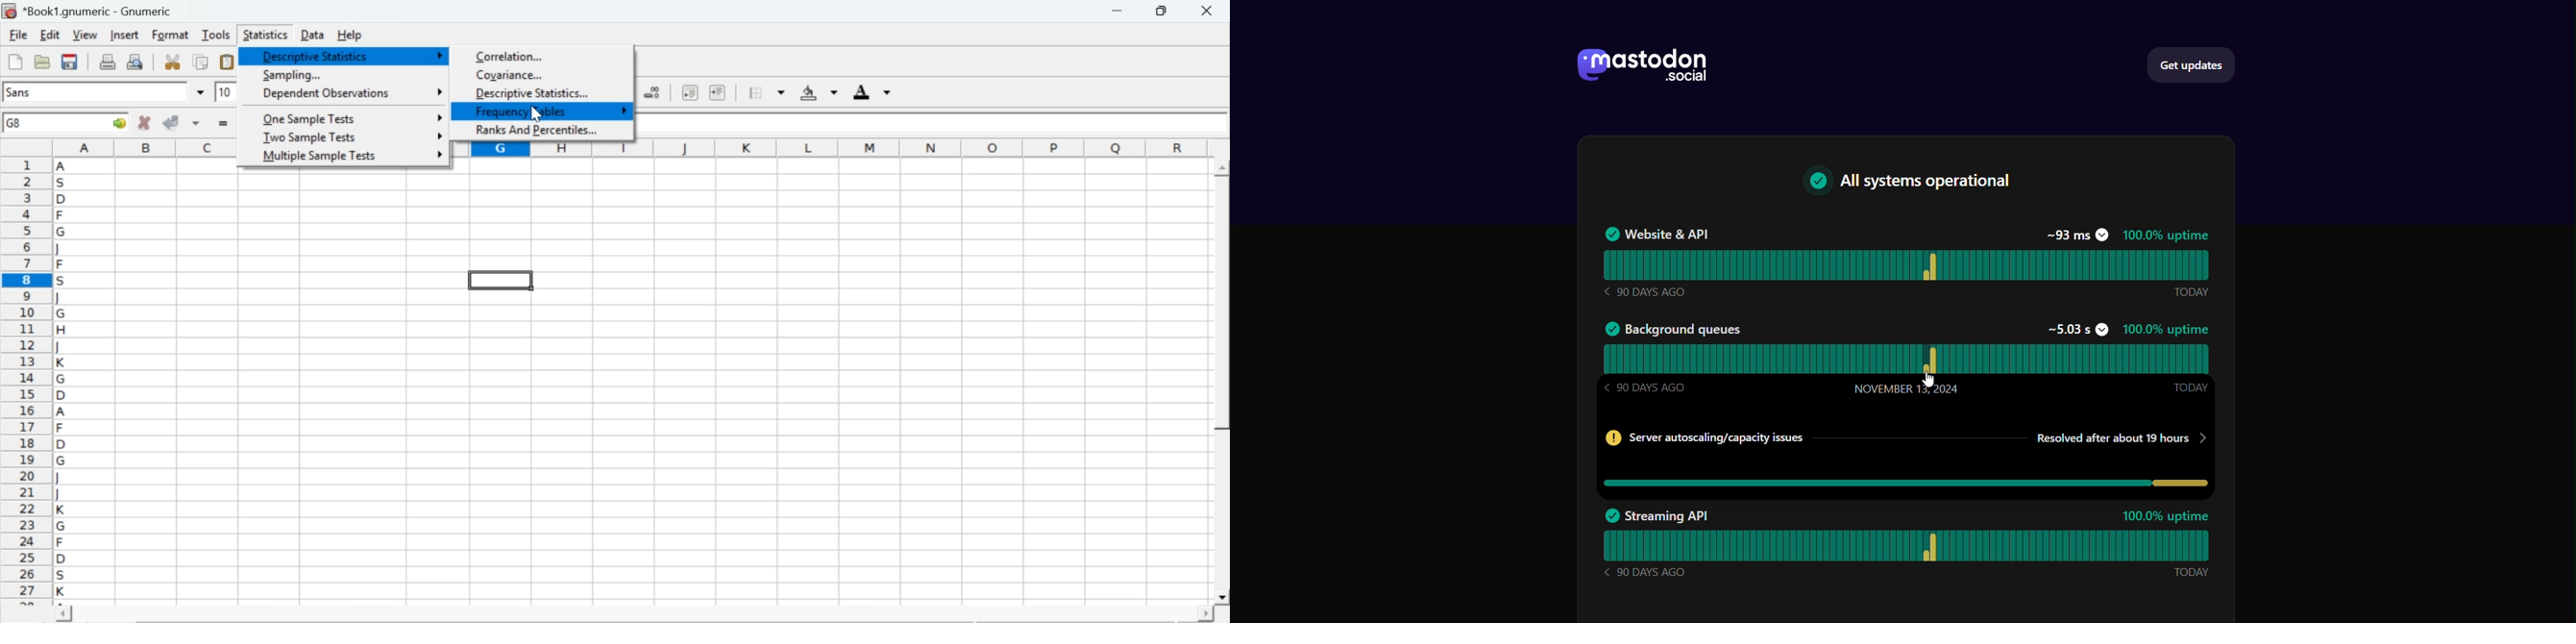 The height and width of the screenshot is (644, 2576). What do you see at coordinates (1912, 180) in the screenshot?
I see `text` at bounding box center [1912, 180].